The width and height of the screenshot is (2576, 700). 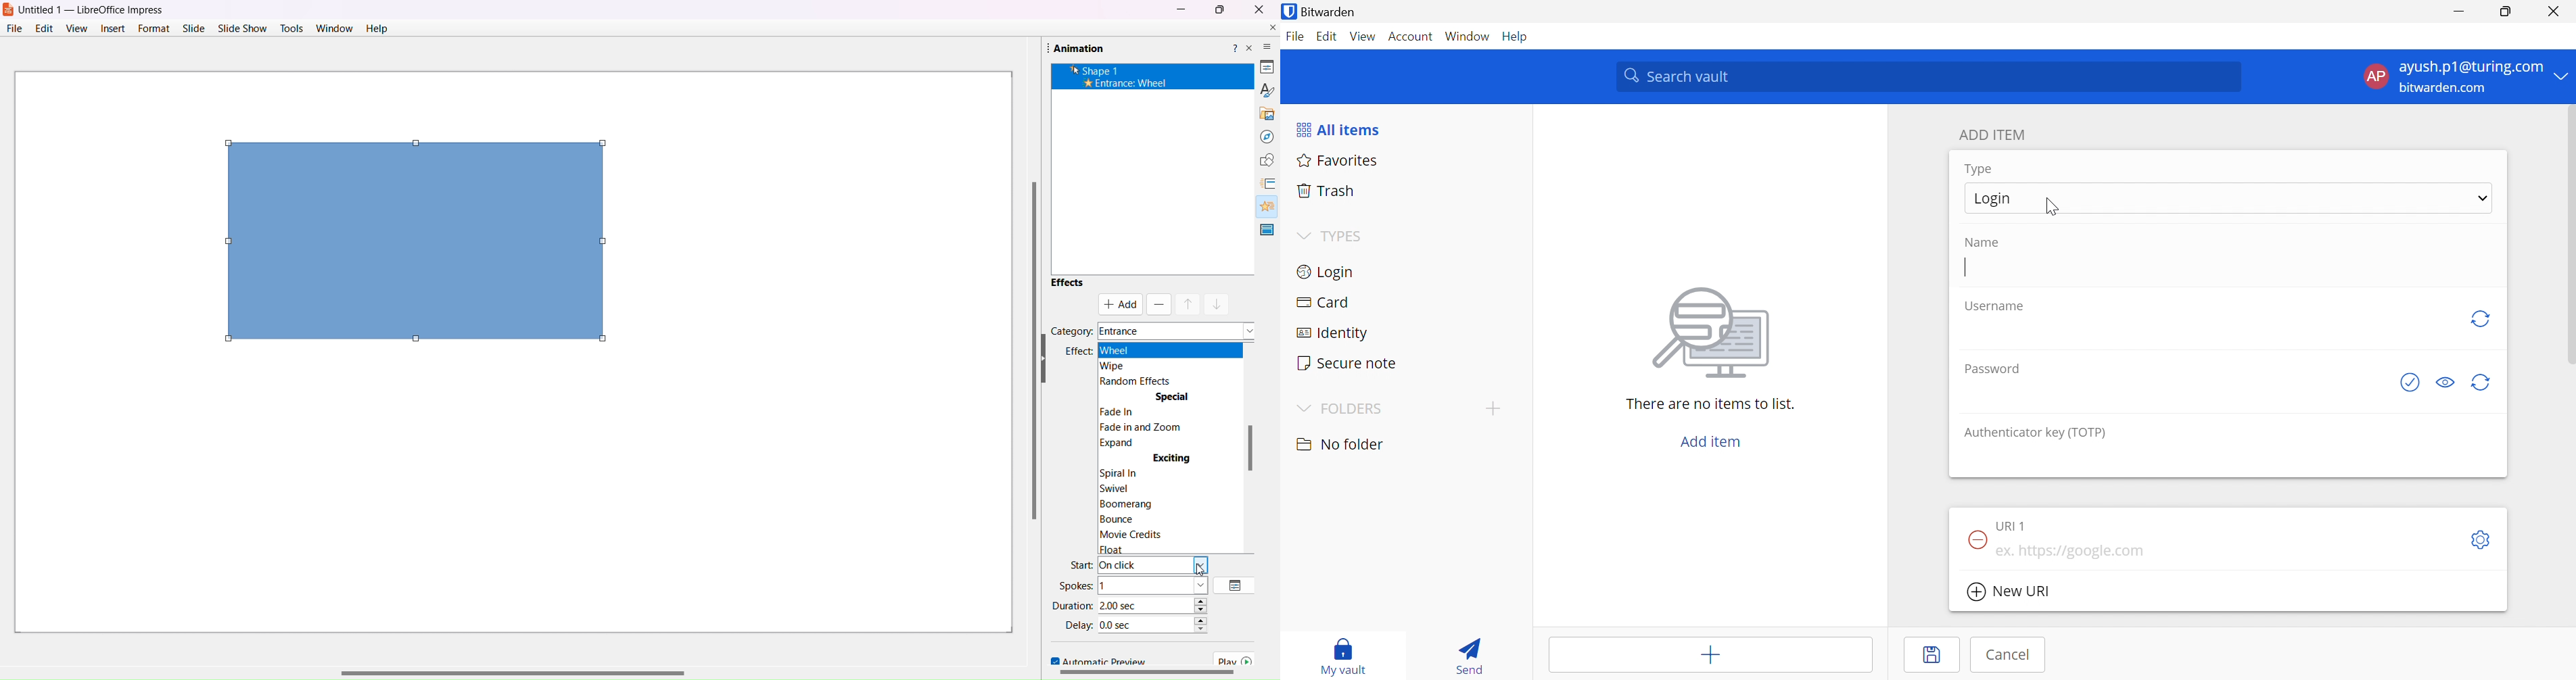 What do you see at coordinates (413, 242) in the screenshot?
I see `Object` at bounding box center [413, 242].